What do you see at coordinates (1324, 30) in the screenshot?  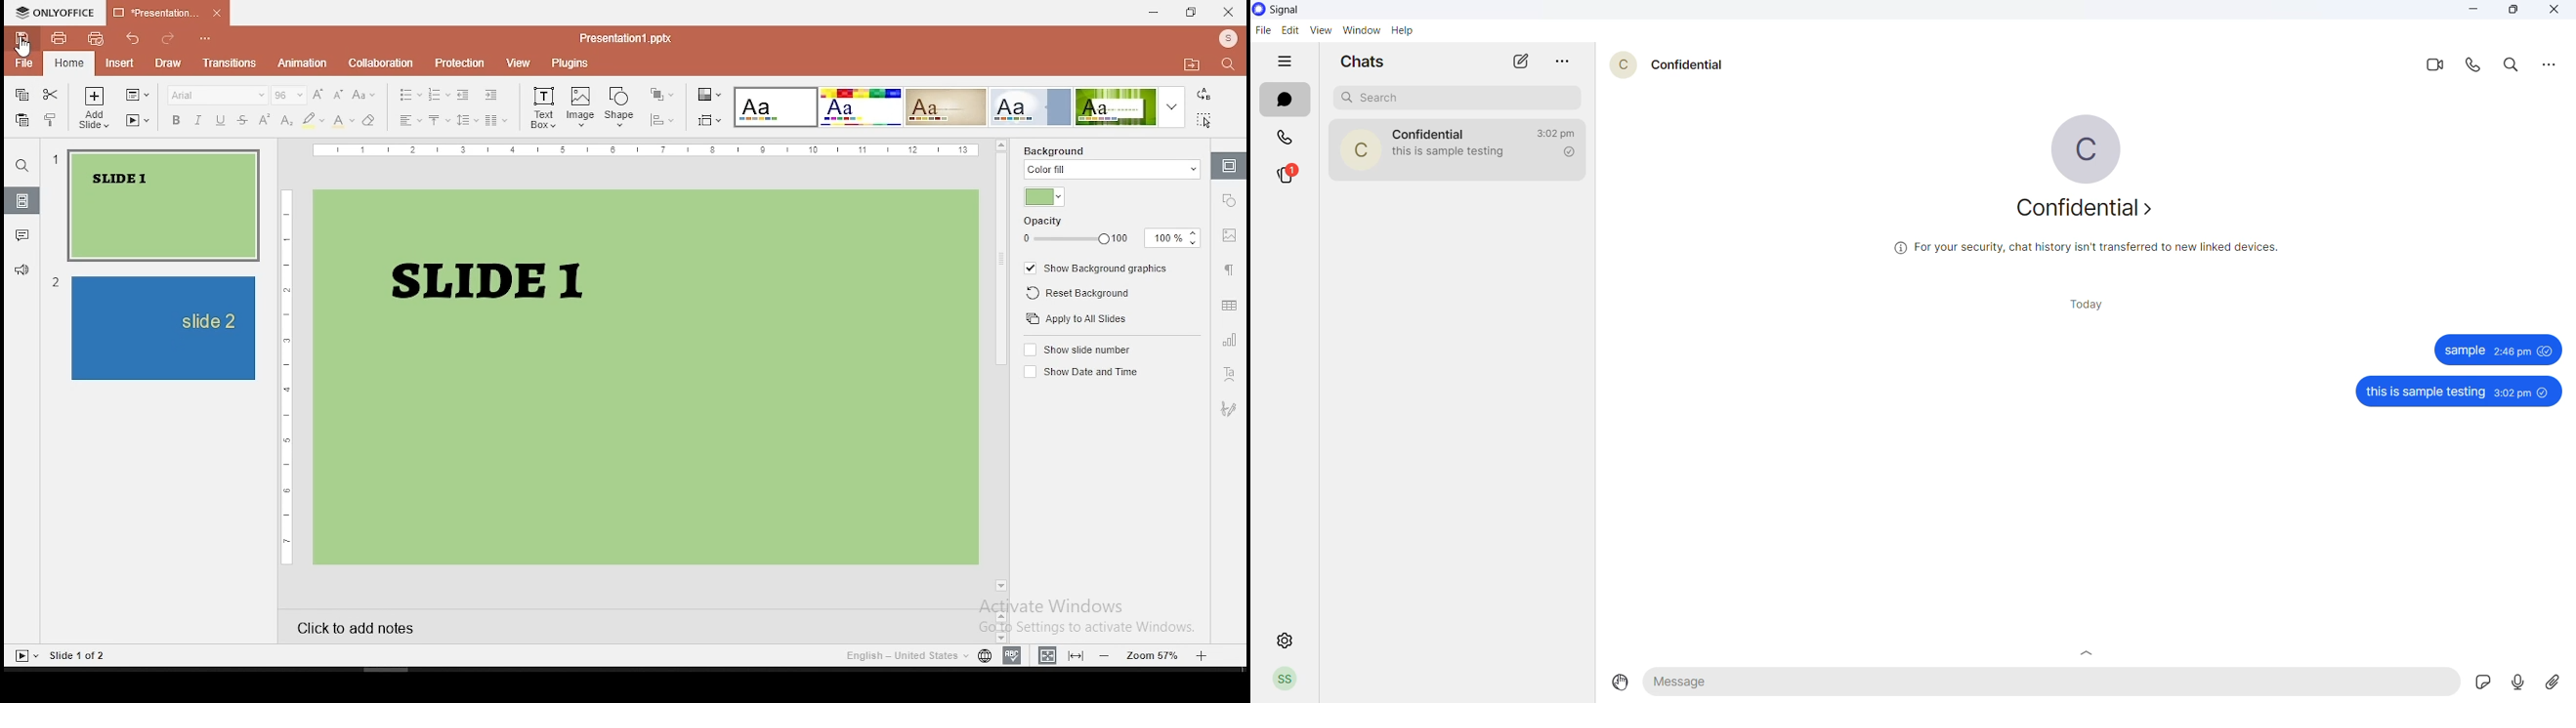 I see `view` at bounding box center [1324, 30].